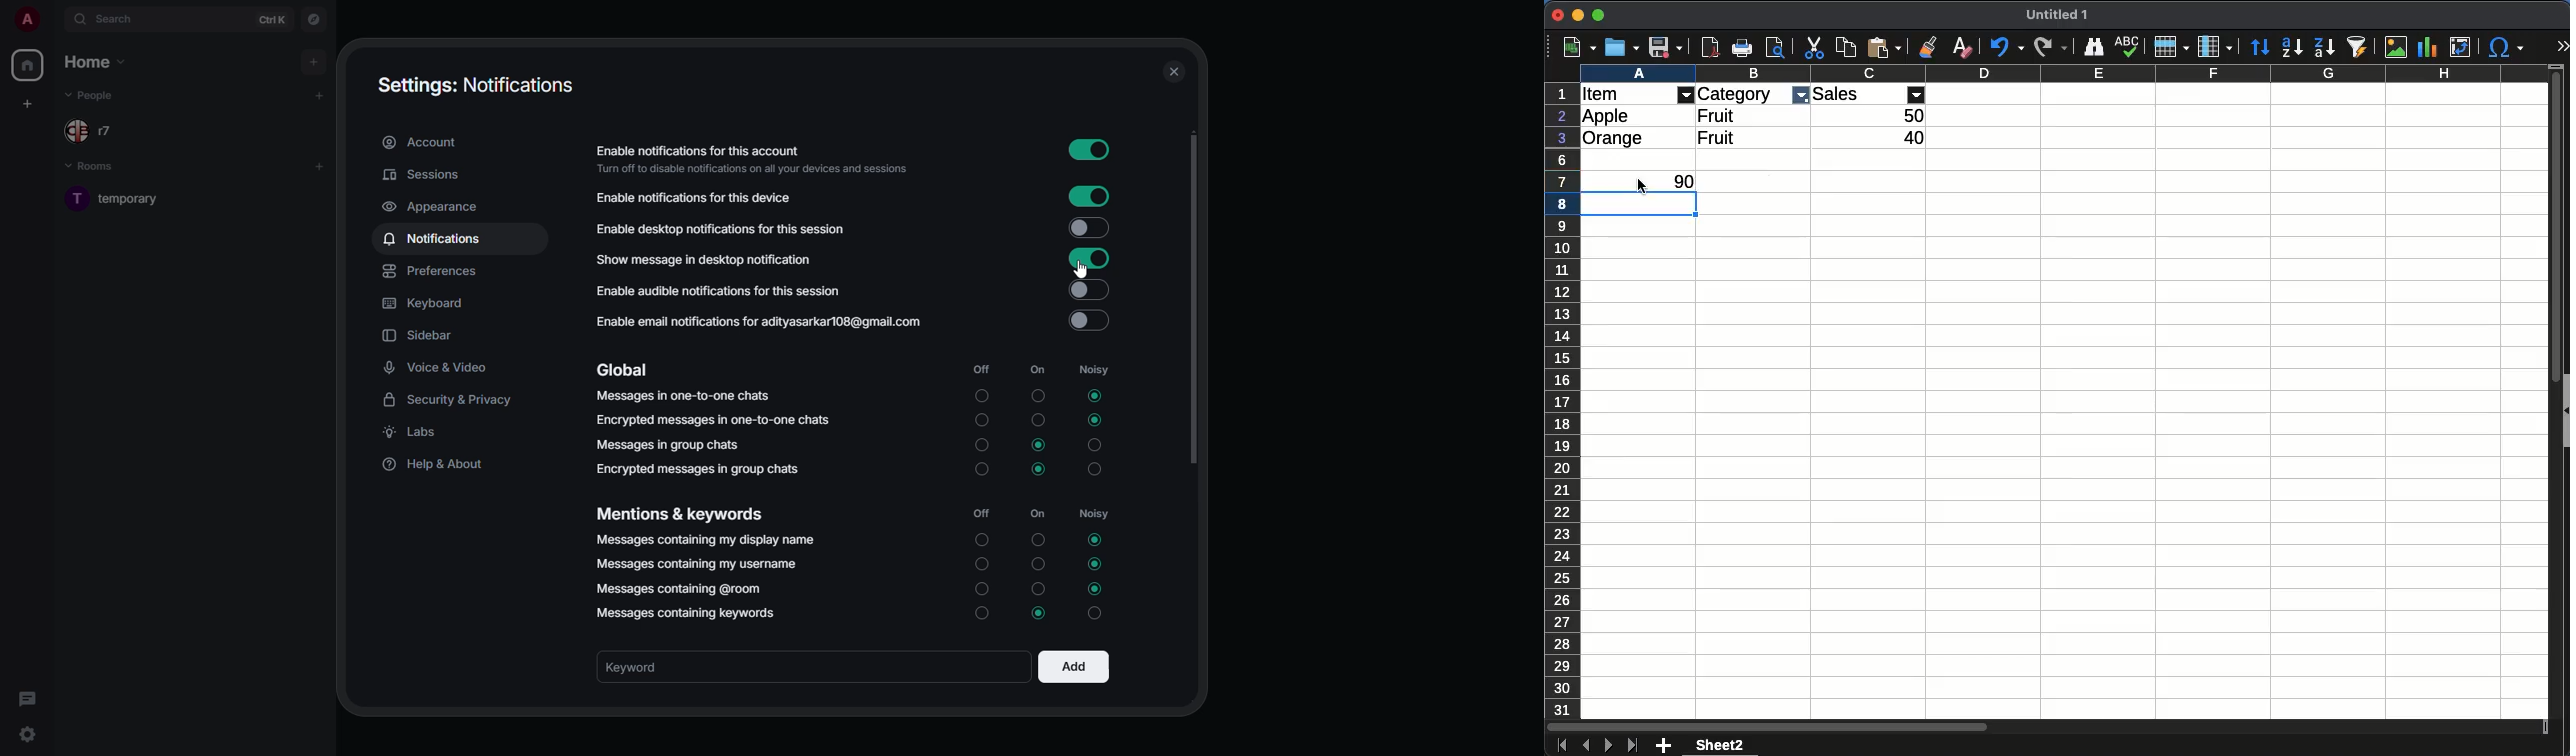 This screenshot has height=756, width=2576. Describe the element at coordinates (2431, 47) in the screenshot. I see `chart` at that location.